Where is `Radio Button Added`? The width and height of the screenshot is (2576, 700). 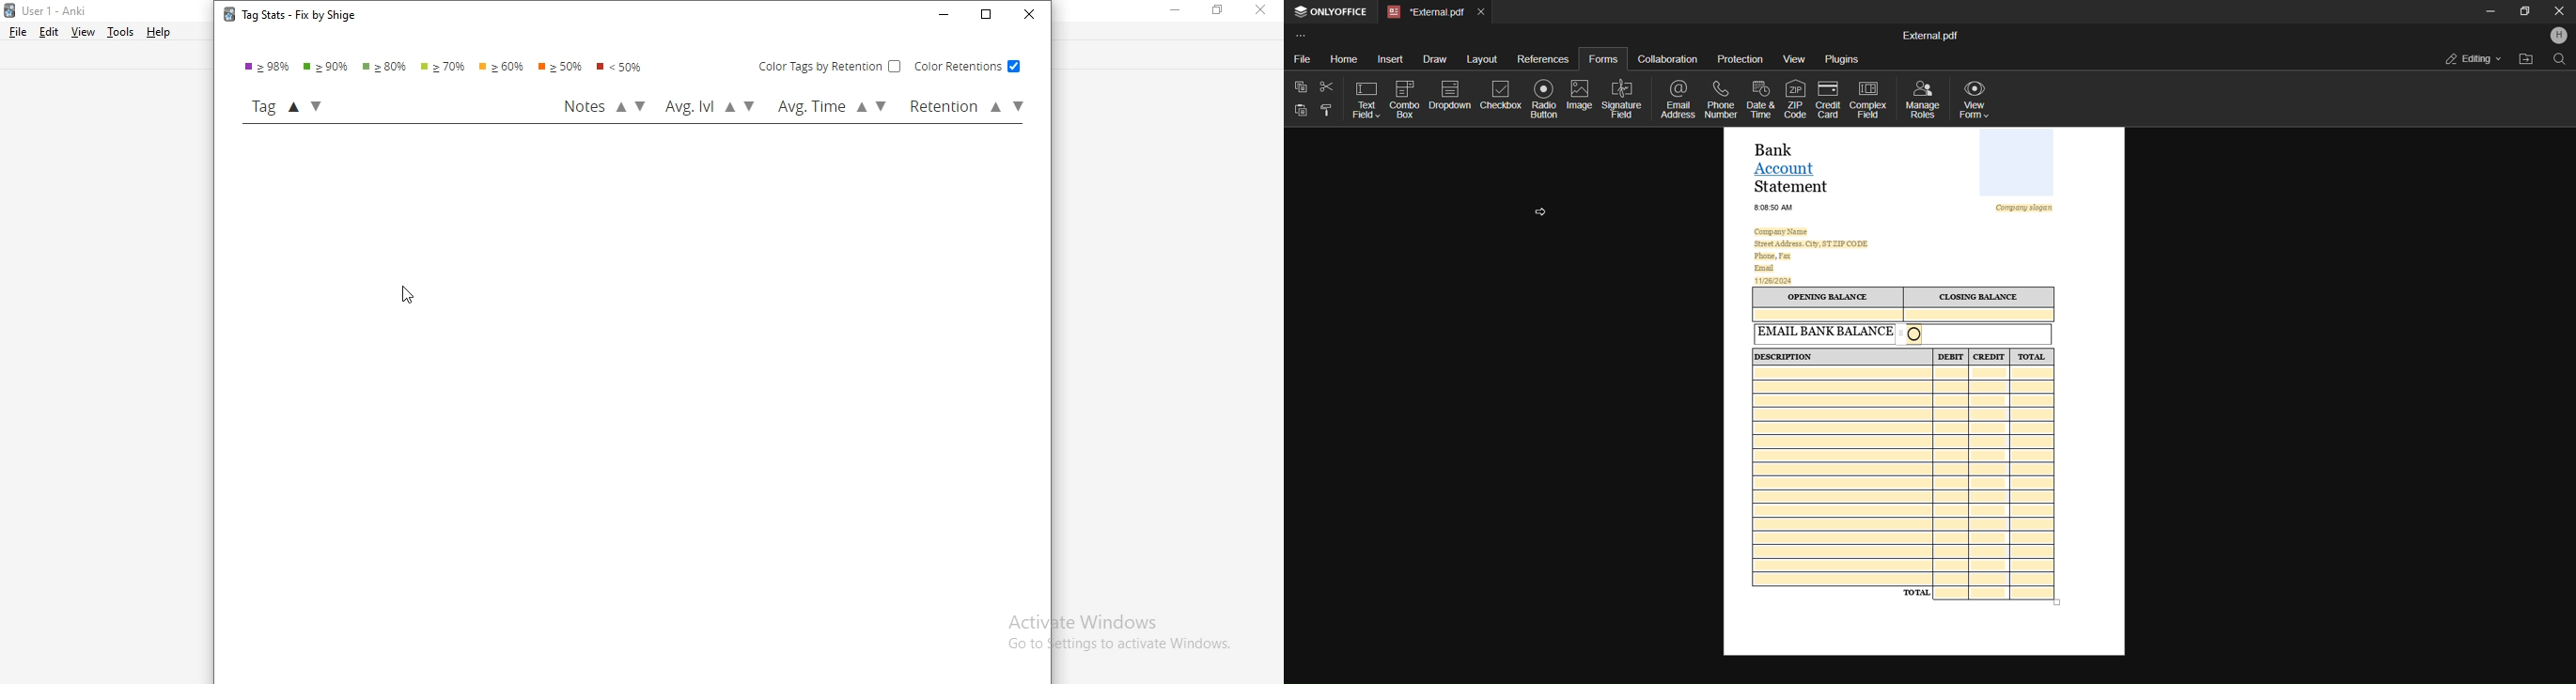
Radio Button Added is located at coordinates (1914, 333).